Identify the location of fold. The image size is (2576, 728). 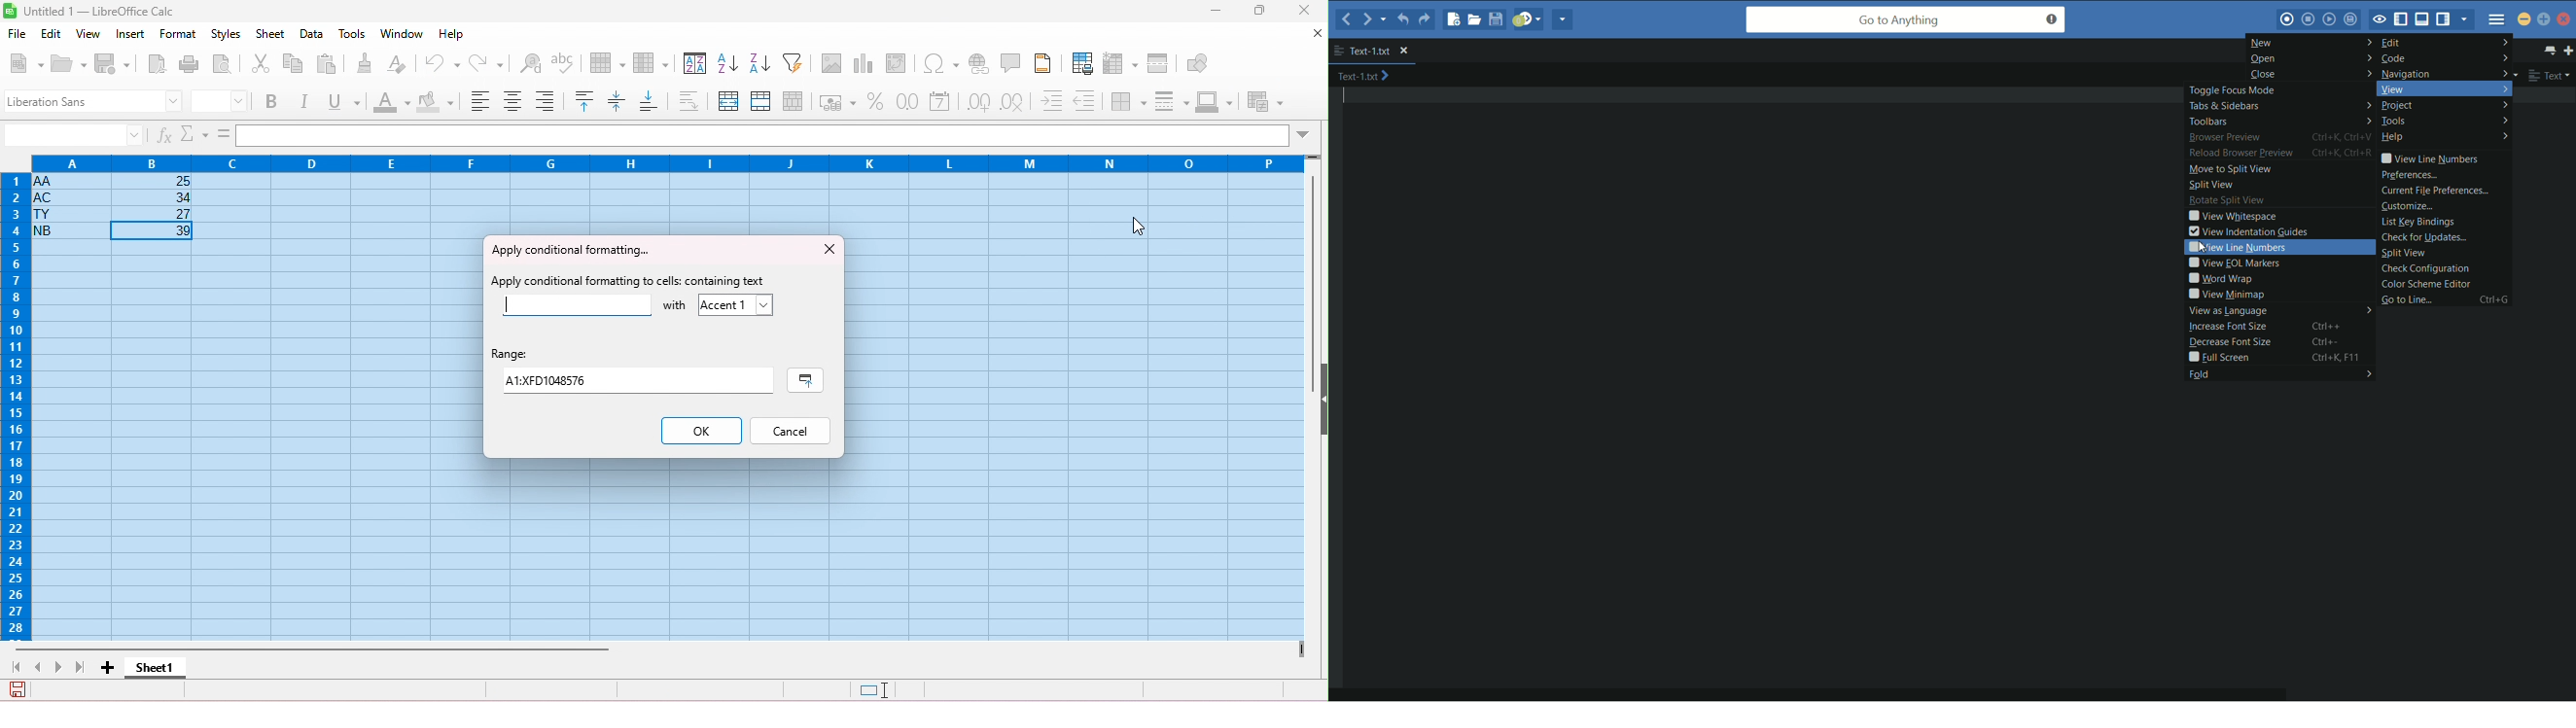
(2279, 376).